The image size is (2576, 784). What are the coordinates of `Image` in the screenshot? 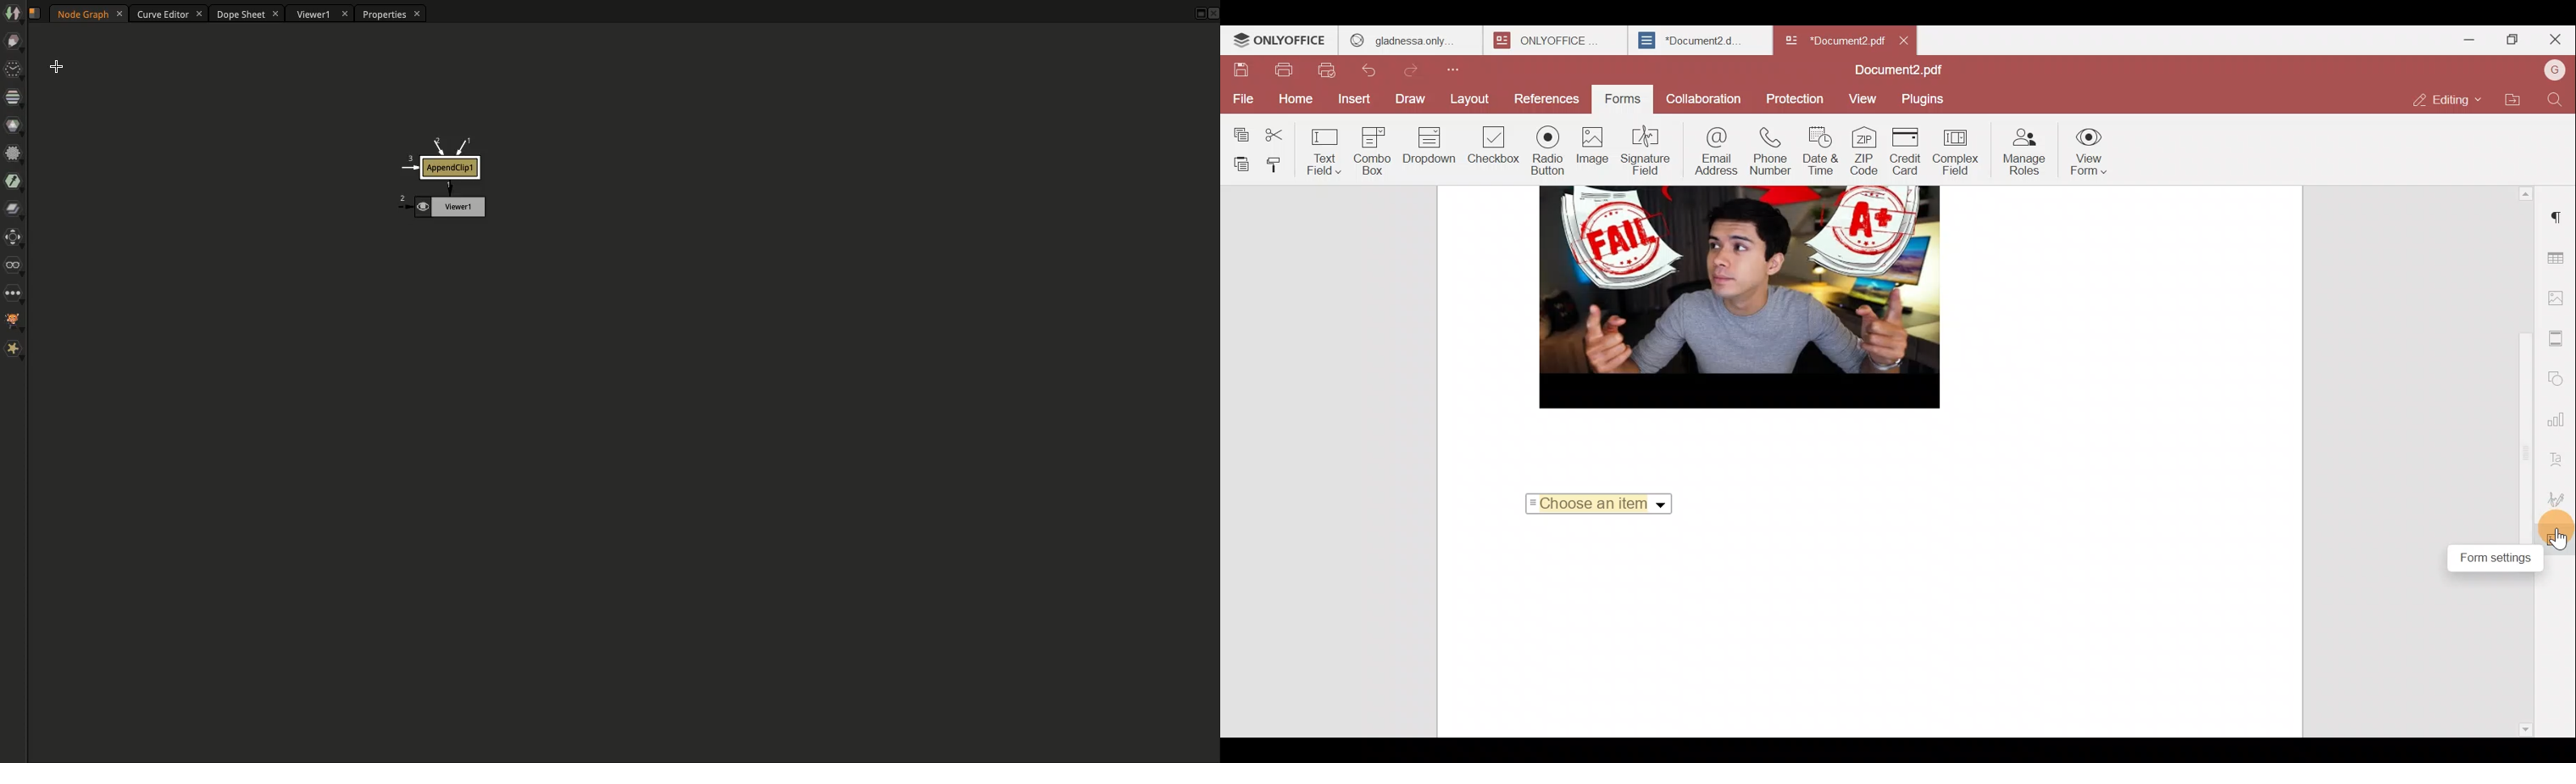 It's located at (1593, 148).